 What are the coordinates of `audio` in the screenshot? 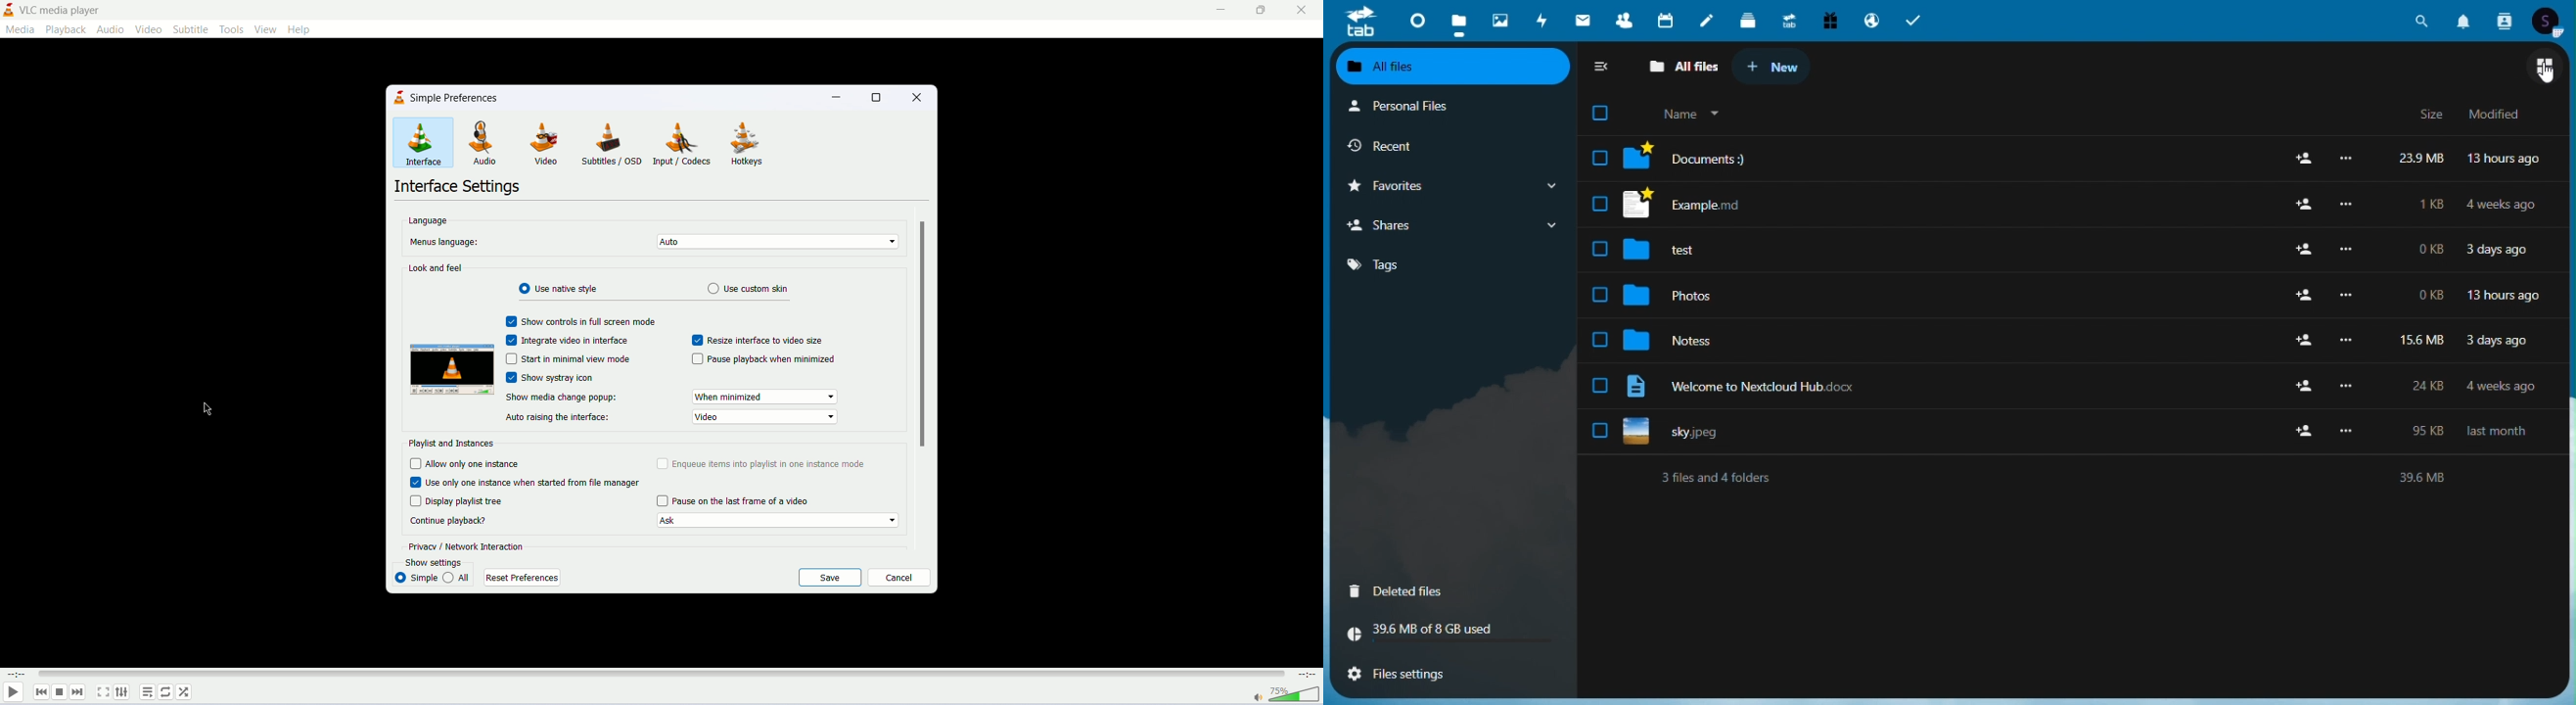 It's located at (110, 29).